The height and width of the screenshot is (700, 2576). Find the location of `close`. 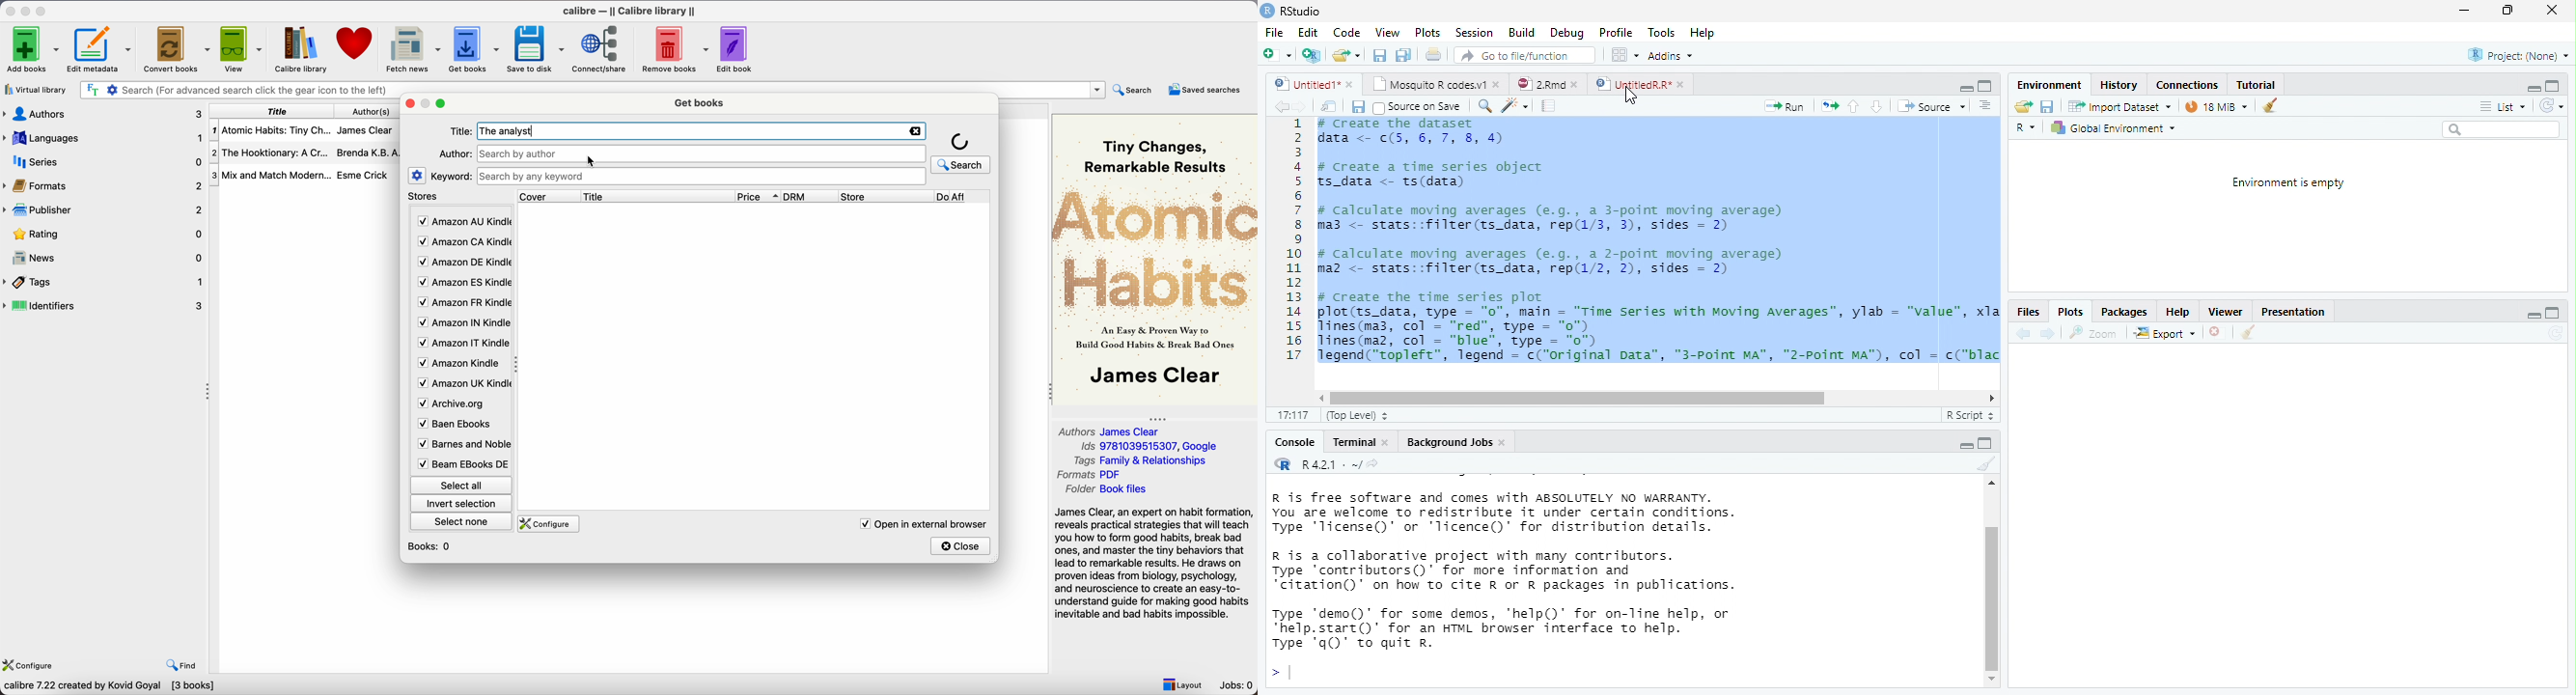

close is located at coordinates (1499, 83).